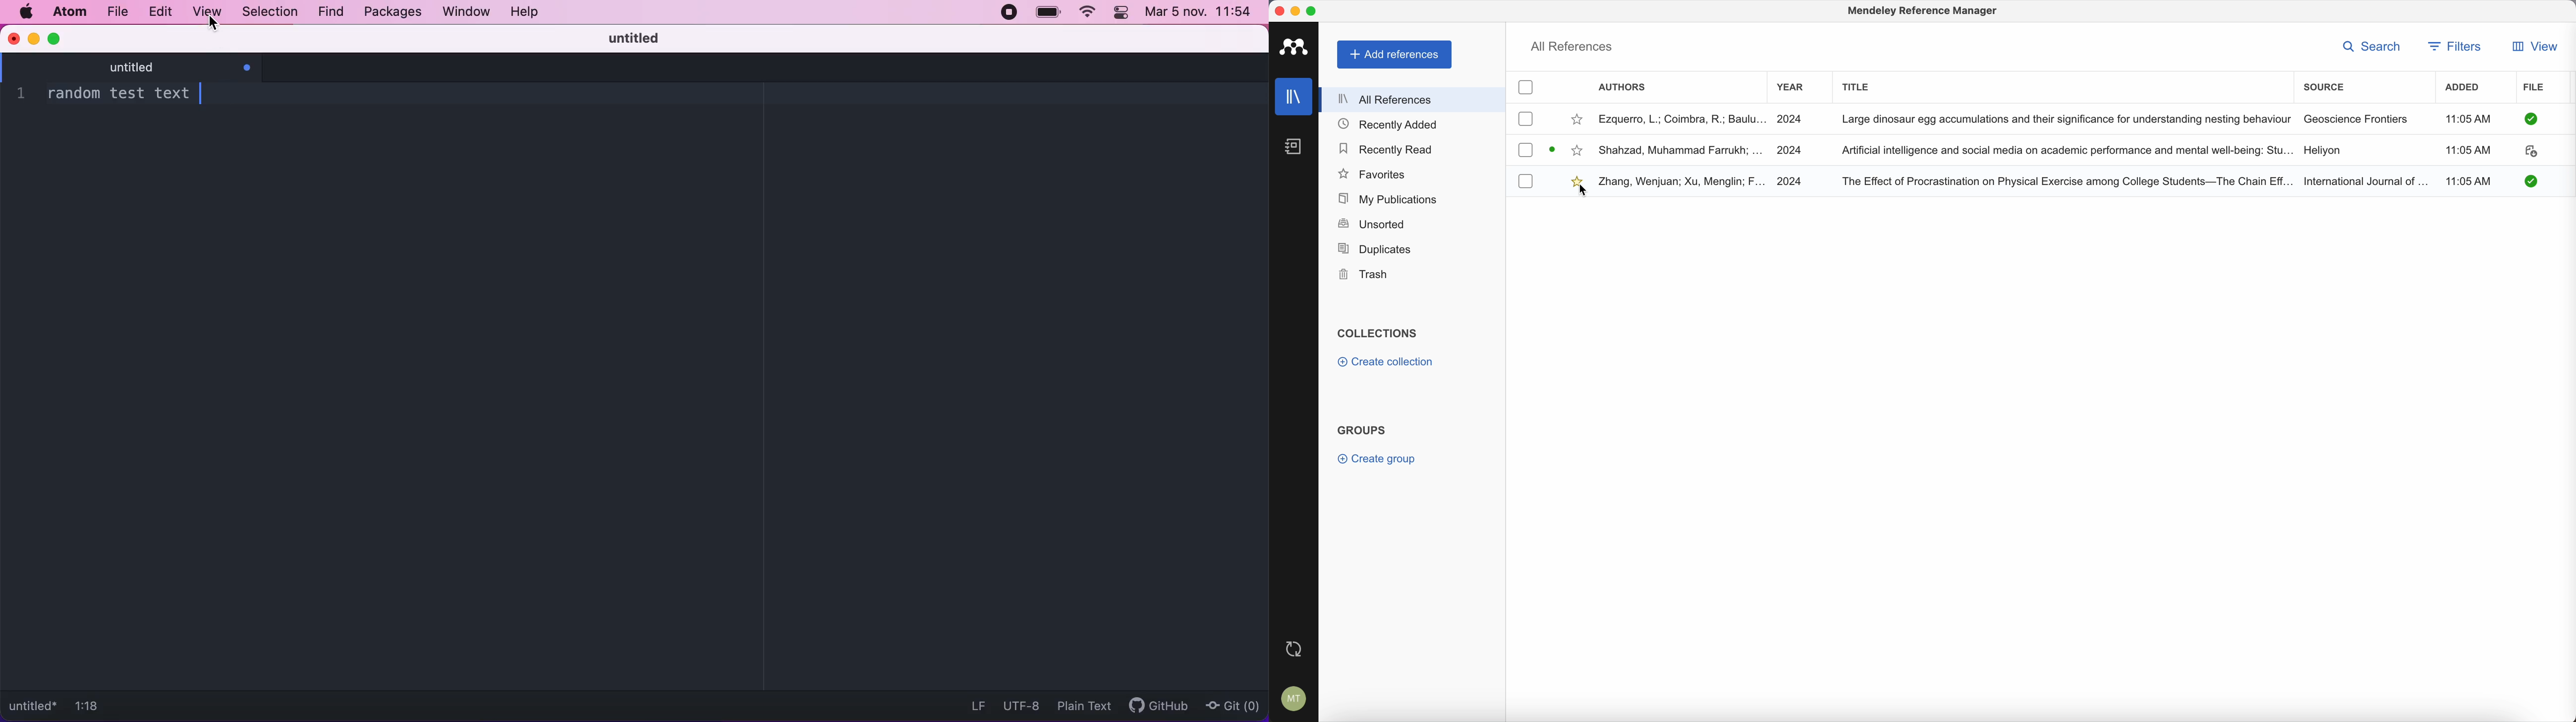  I want to click on Geoscience Frontiers, so click(2356, 119).